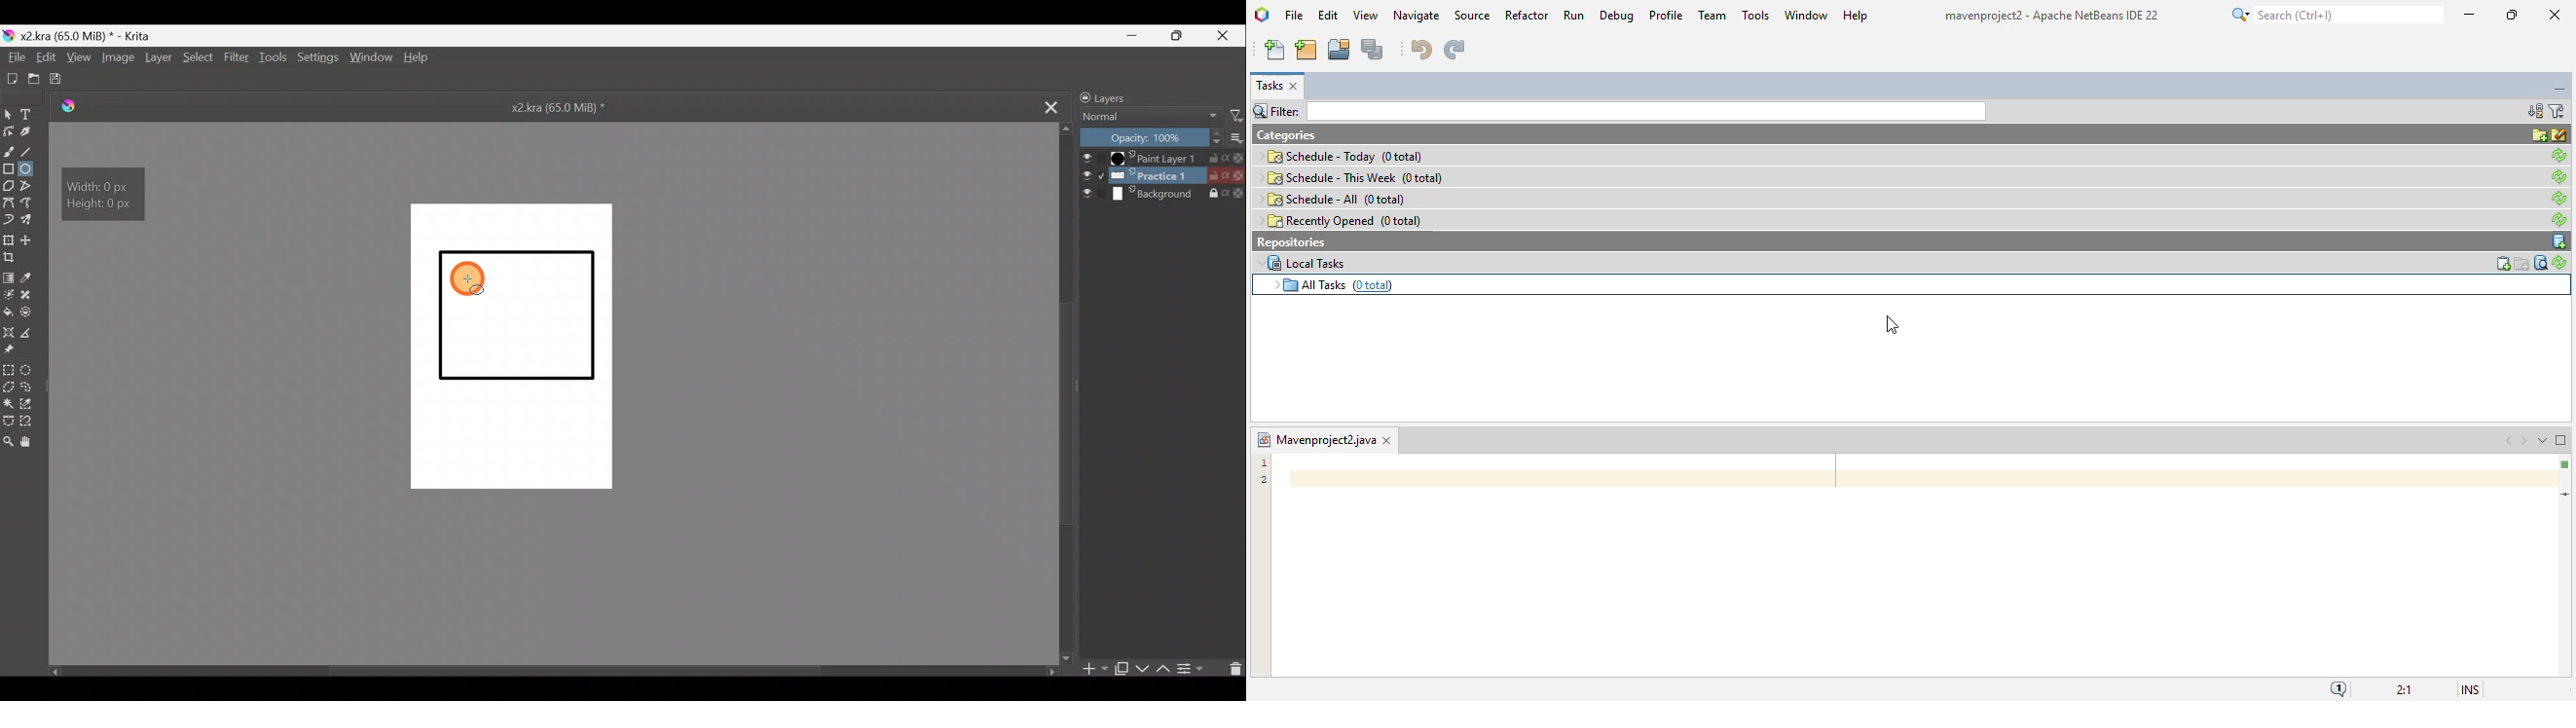  What do you see at coordinates (2560, 177) in the screenshot?
I see `refresh` at bounding box center [2560, 177].